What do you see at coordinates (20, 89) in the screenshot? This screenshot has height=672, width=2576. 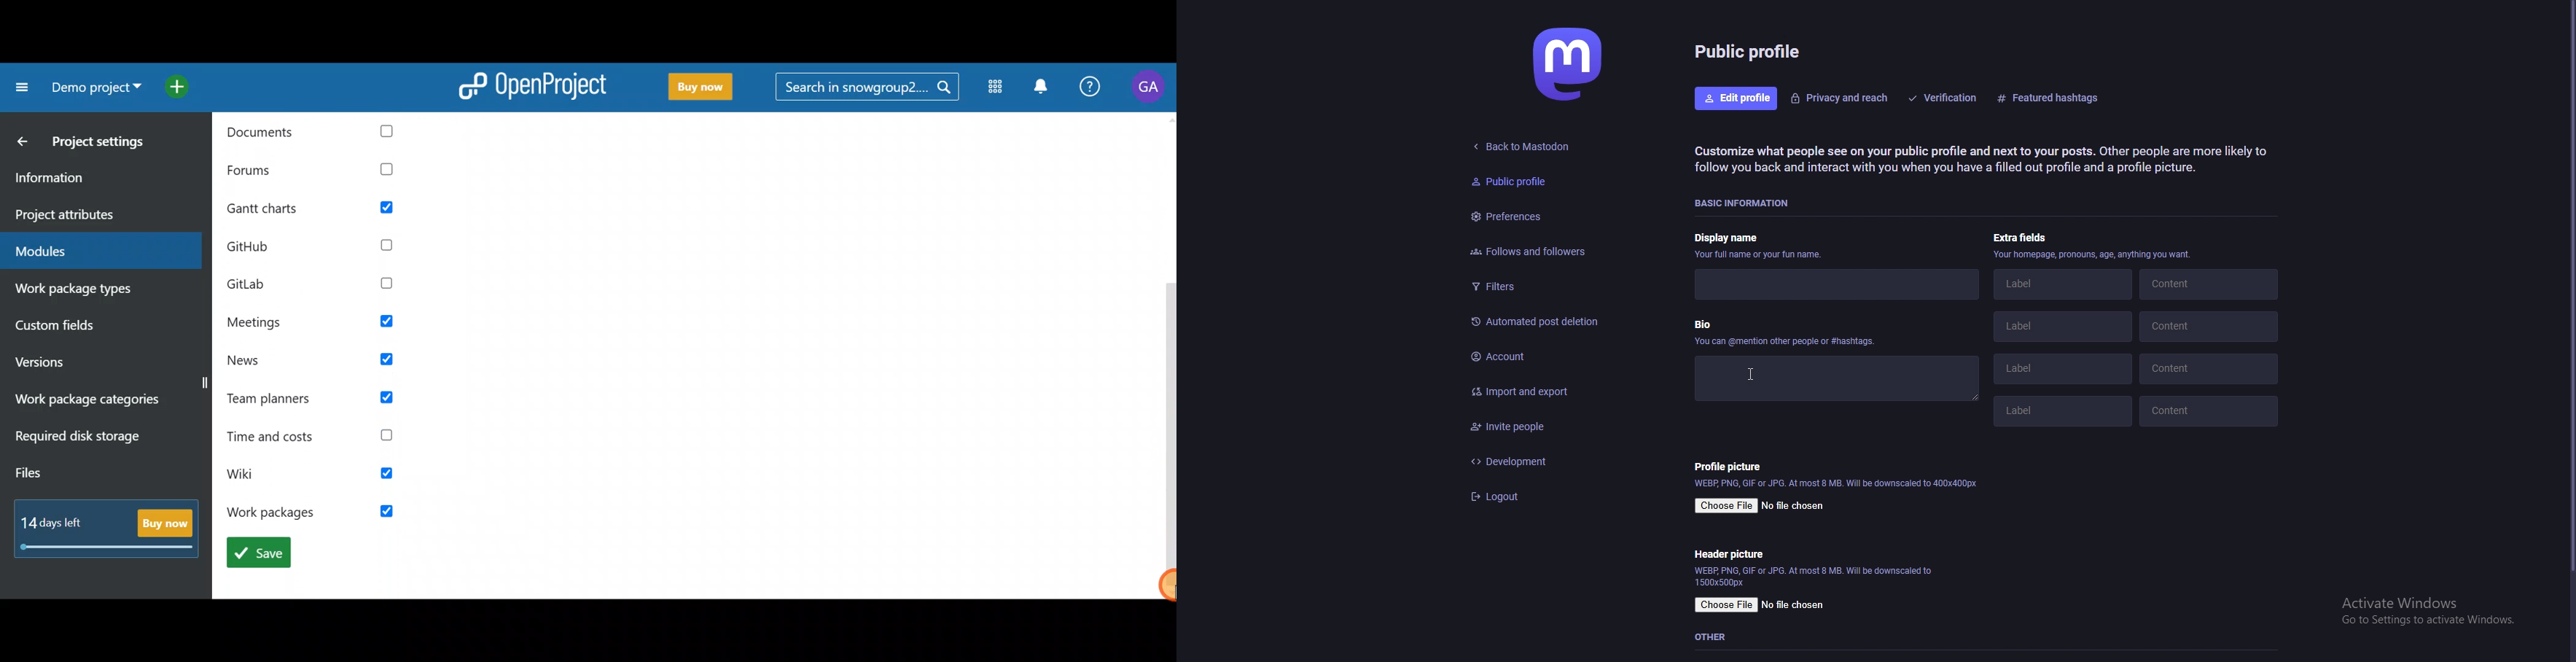 I see `Collapse project menu` at bounding box center [20, 89].